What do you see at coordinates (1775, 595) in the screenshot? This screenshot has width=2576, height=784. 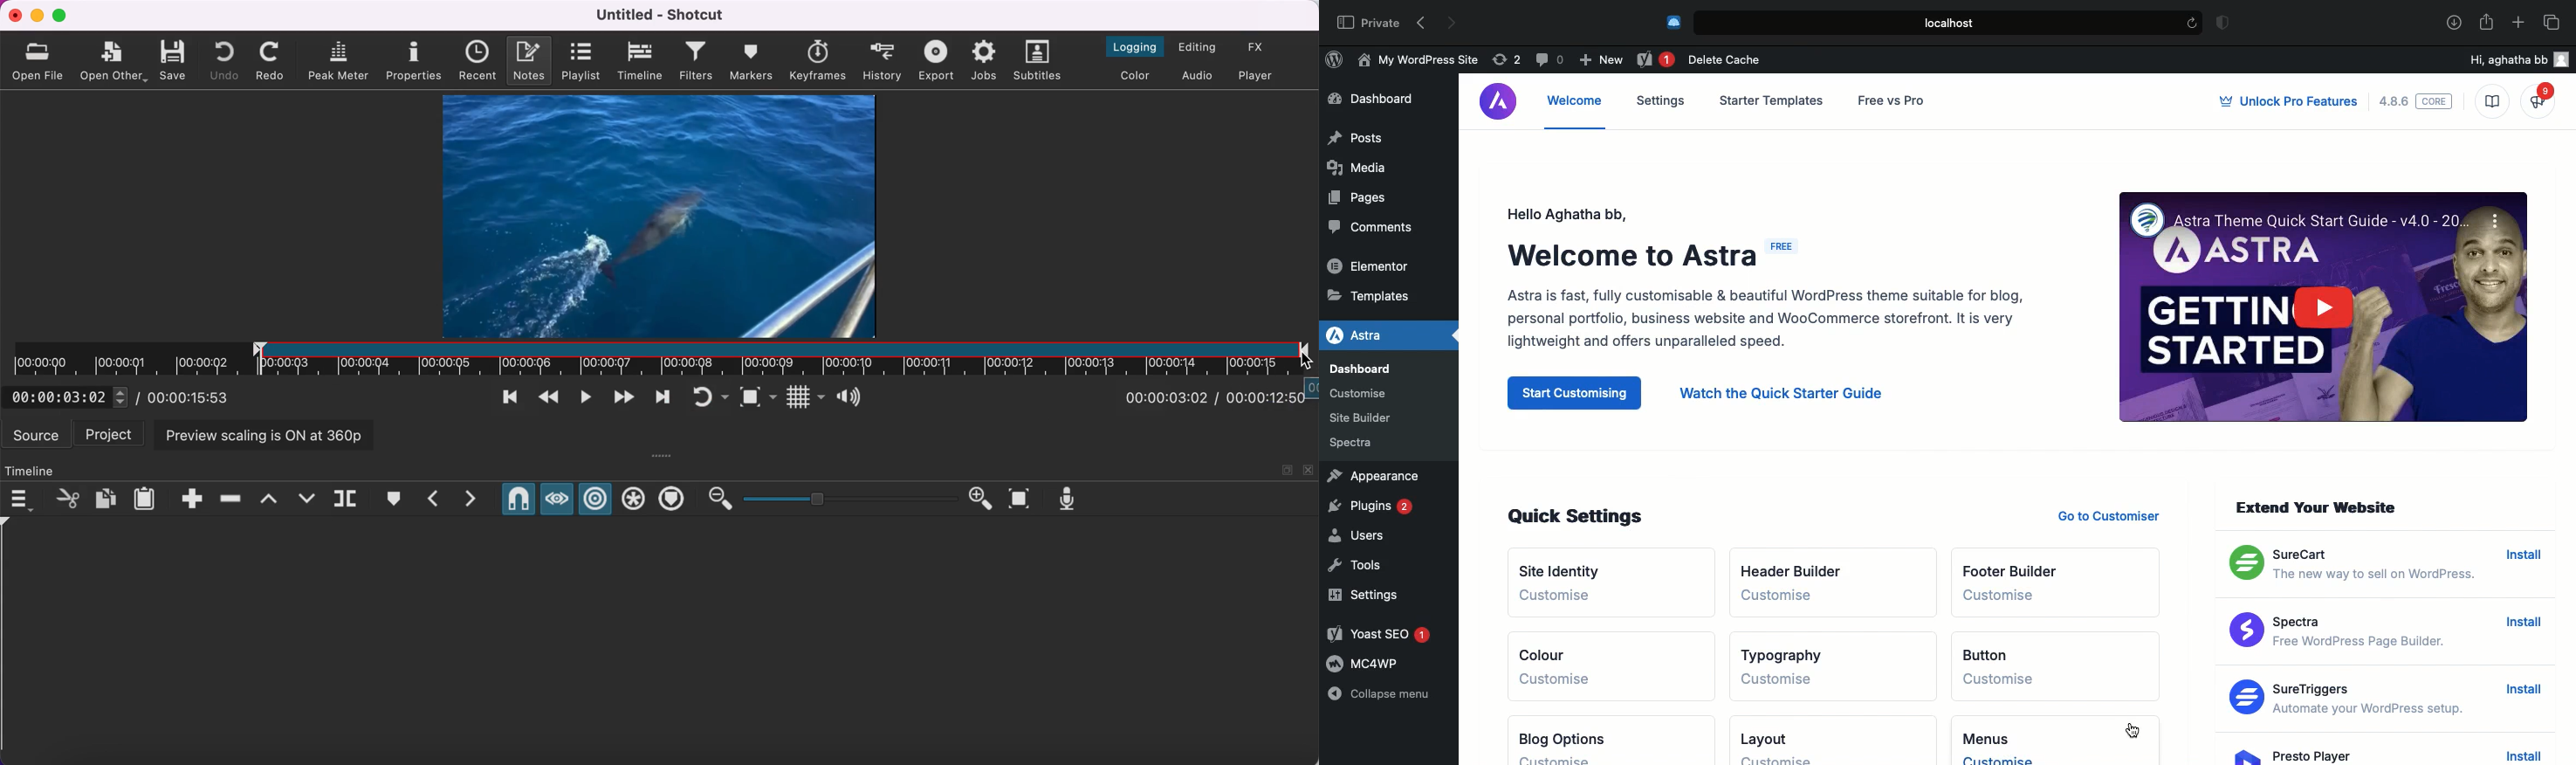 I see `Customize` at bounding box center [1775, 595].